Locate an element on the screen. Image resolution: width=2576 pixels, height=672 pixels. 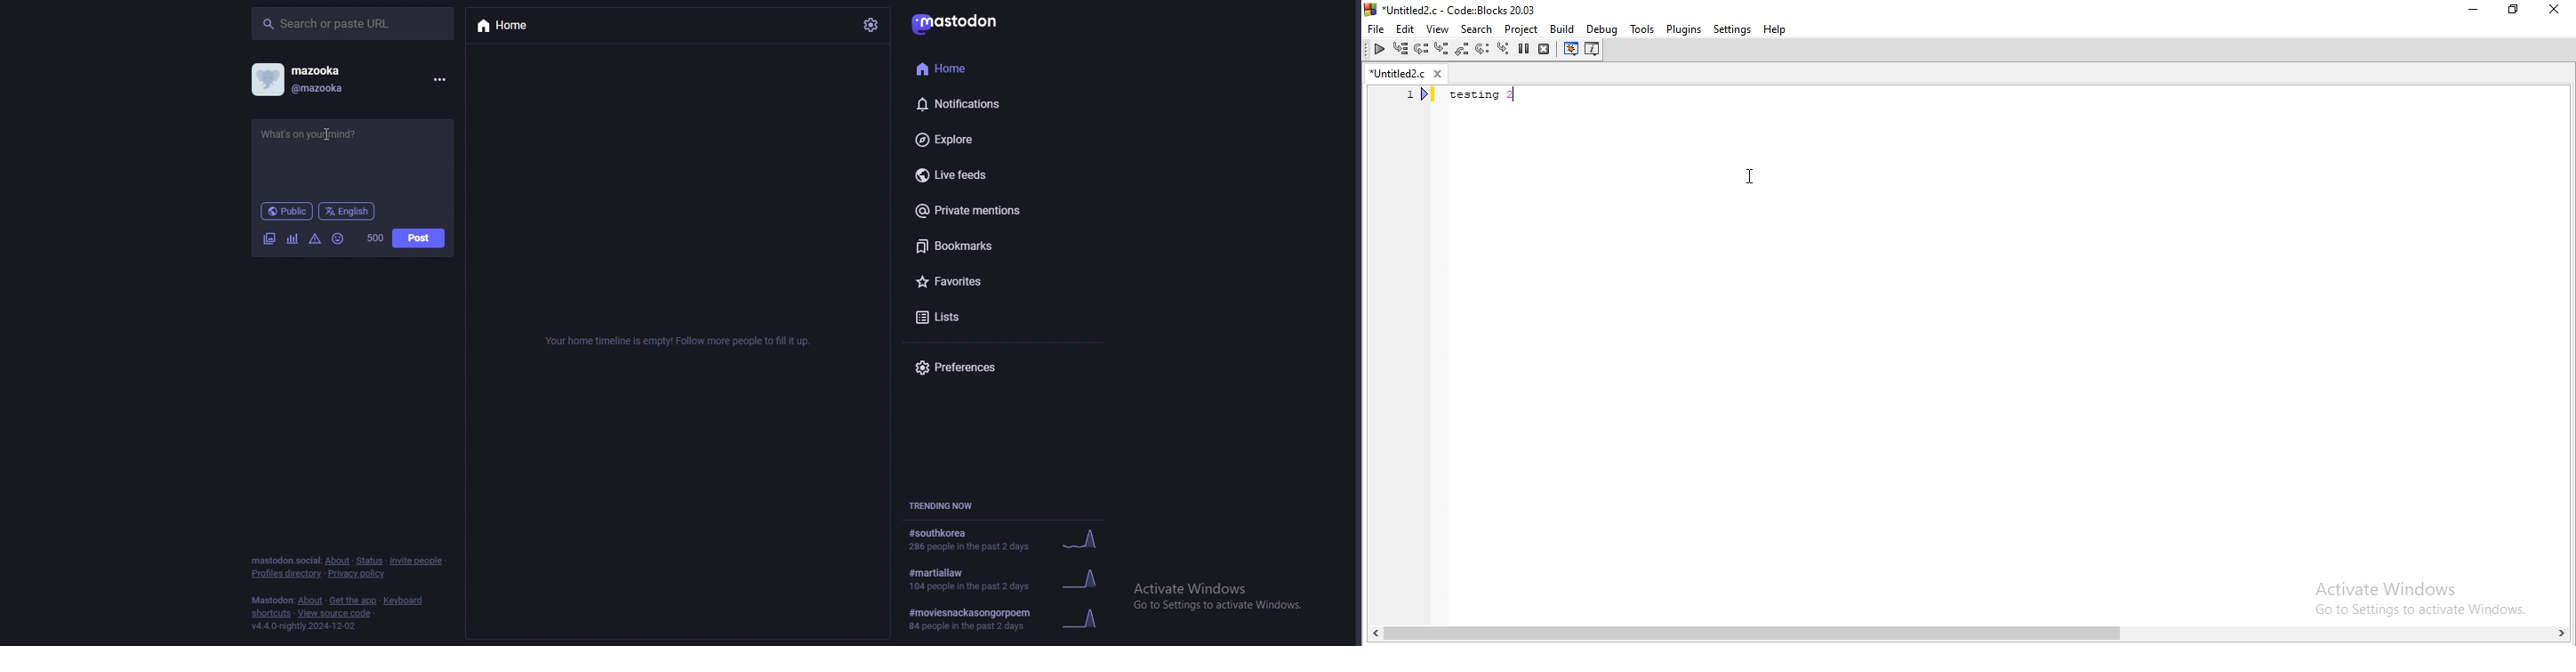
private mentions is located at coordinates (996, 213).